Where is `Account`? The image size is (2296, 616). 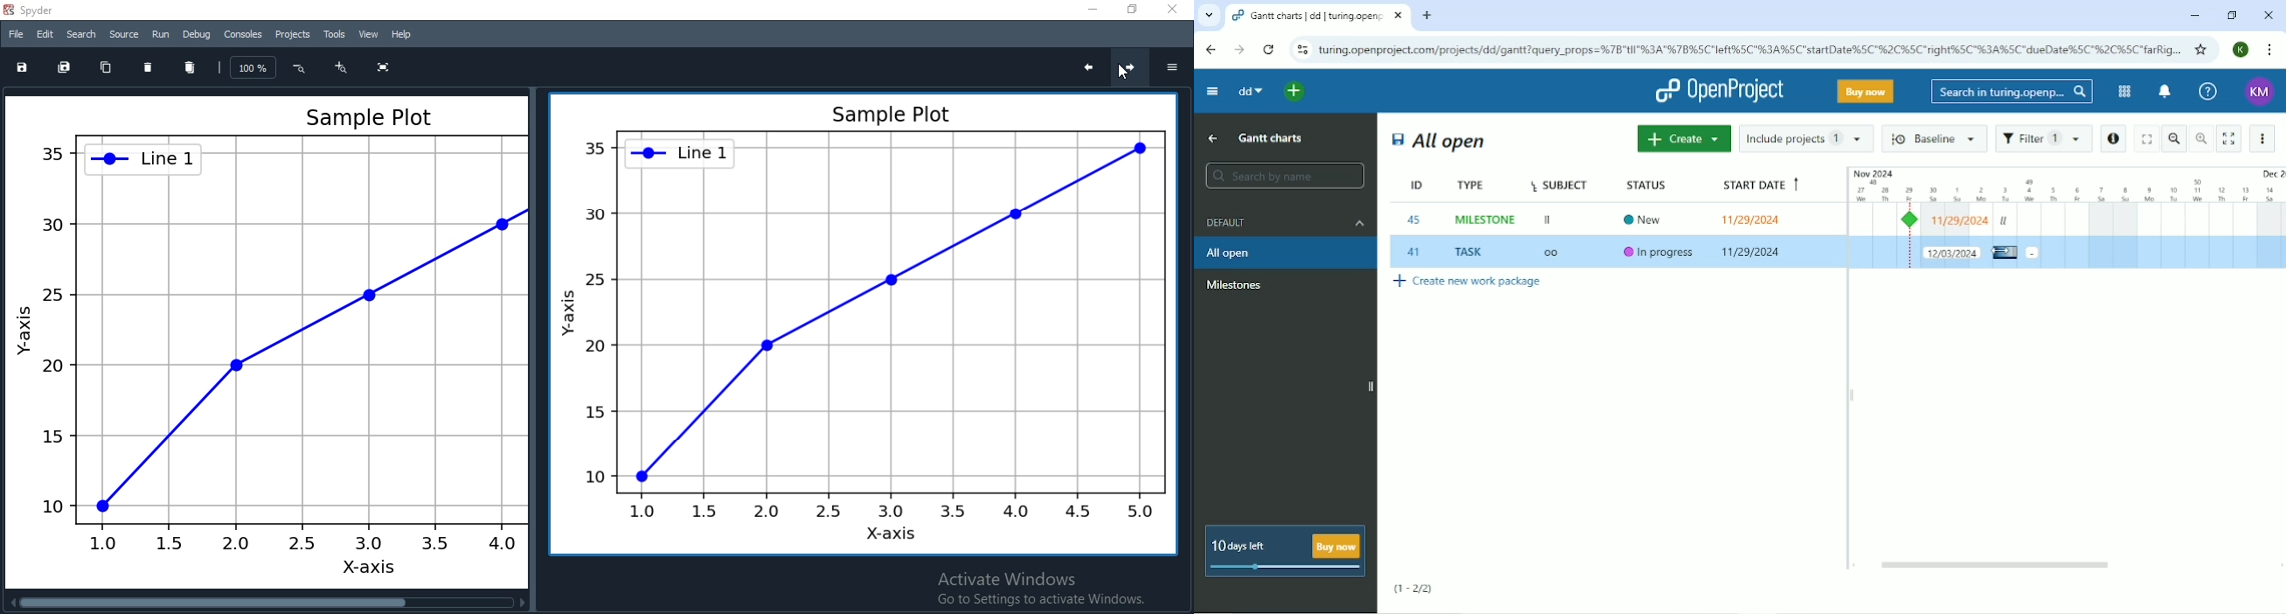 Account is located at coordinates (2261, 93).